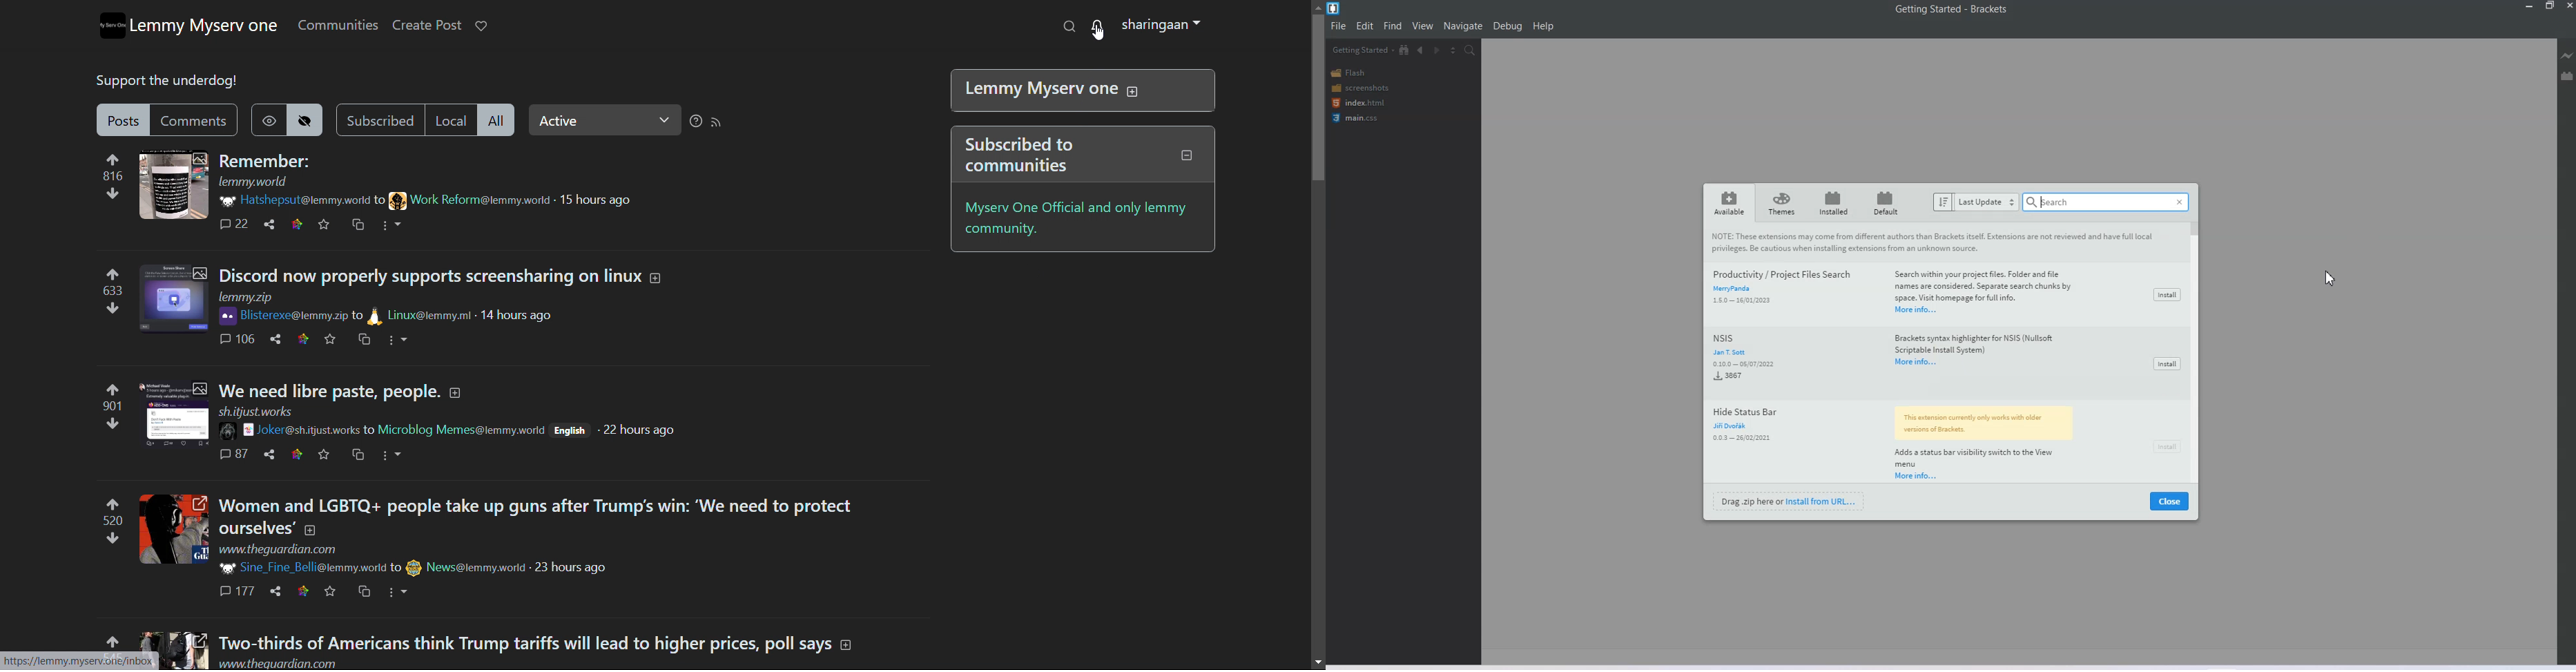  Describe the element at coordinates (1453, 50) in the screenshot. I see `Split the editor vertically and Horizontally` at that location.